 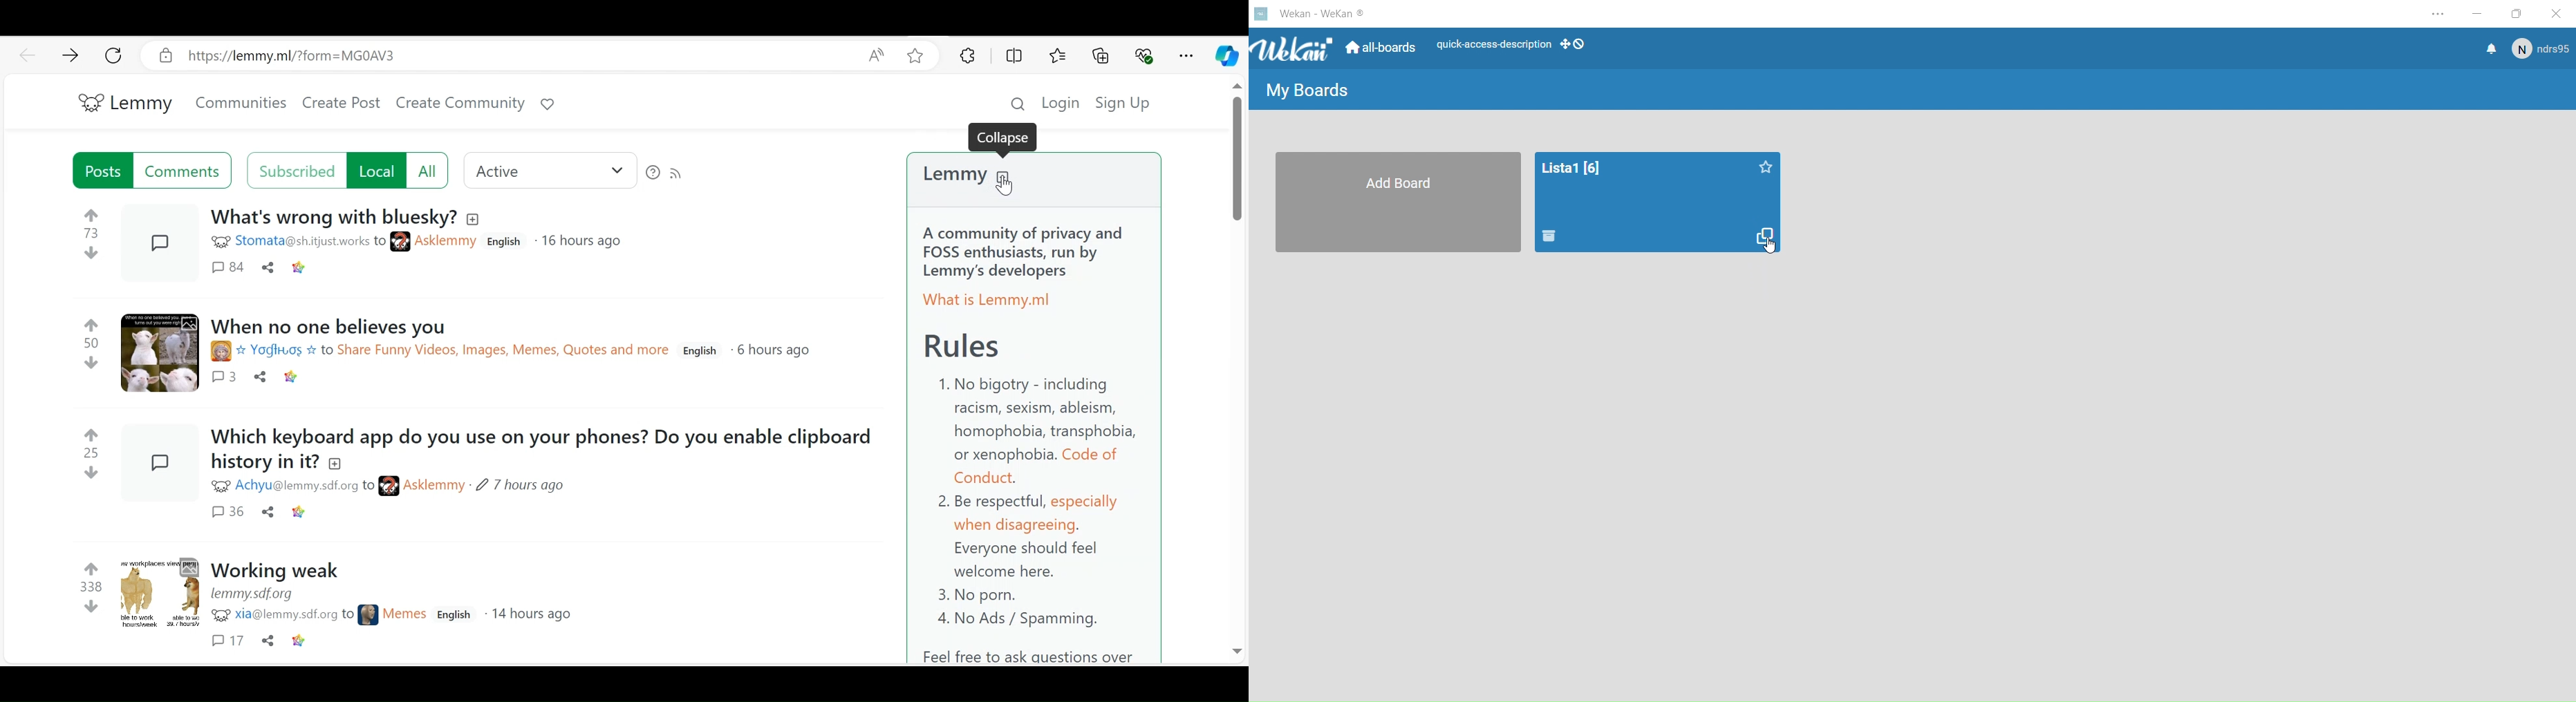 I want to click on Time posted, so click(x=520, y=486).